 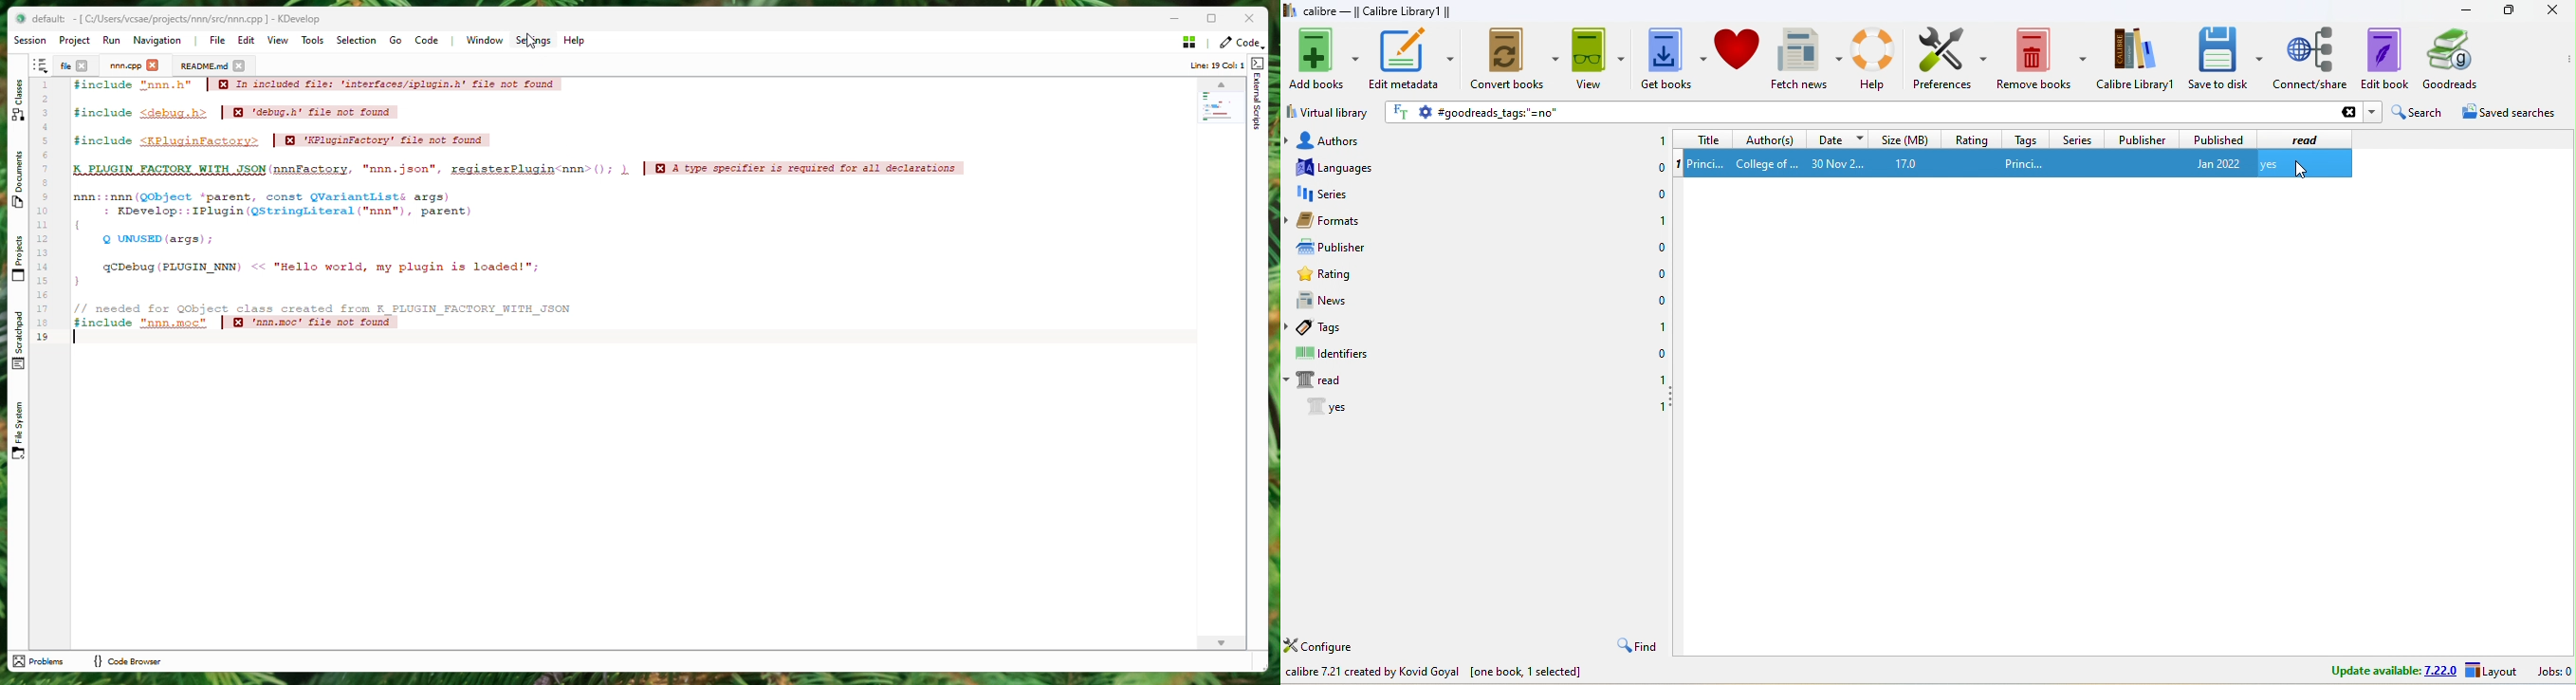 I want to click on Documents, so click(x=19, y=177).